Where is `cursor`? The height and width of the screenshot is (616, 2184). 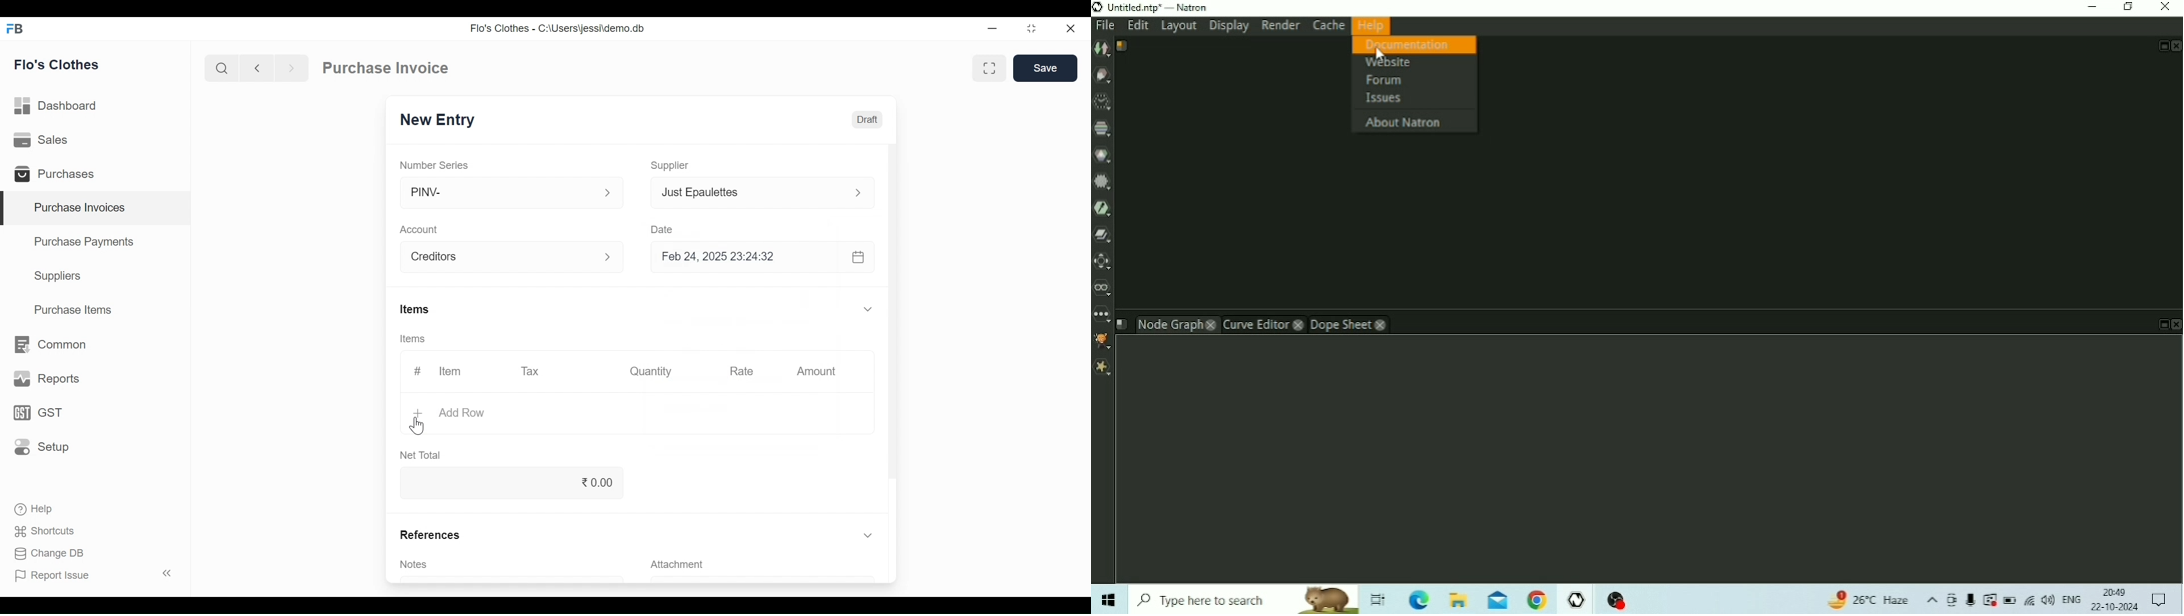 cursor is located at coordinates (1381, 53).